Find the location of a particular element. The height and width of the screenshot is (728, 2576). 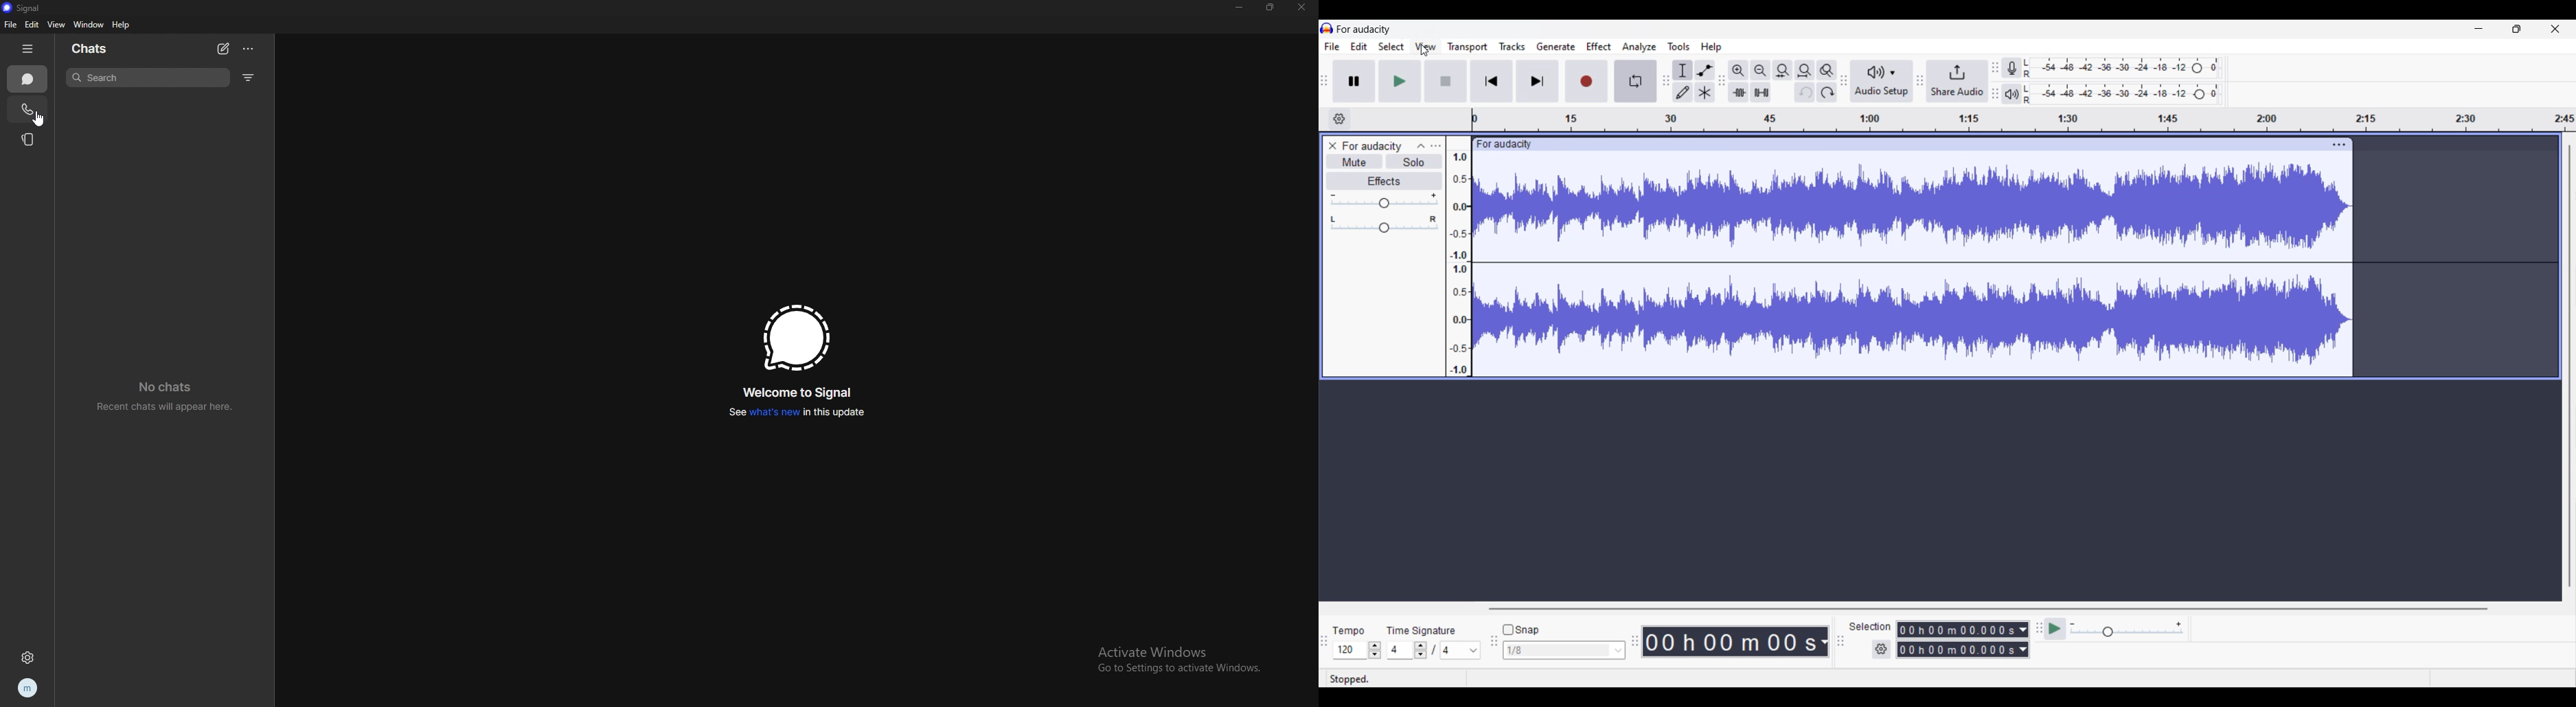

Close interface is located at coordinates (2556, 29).